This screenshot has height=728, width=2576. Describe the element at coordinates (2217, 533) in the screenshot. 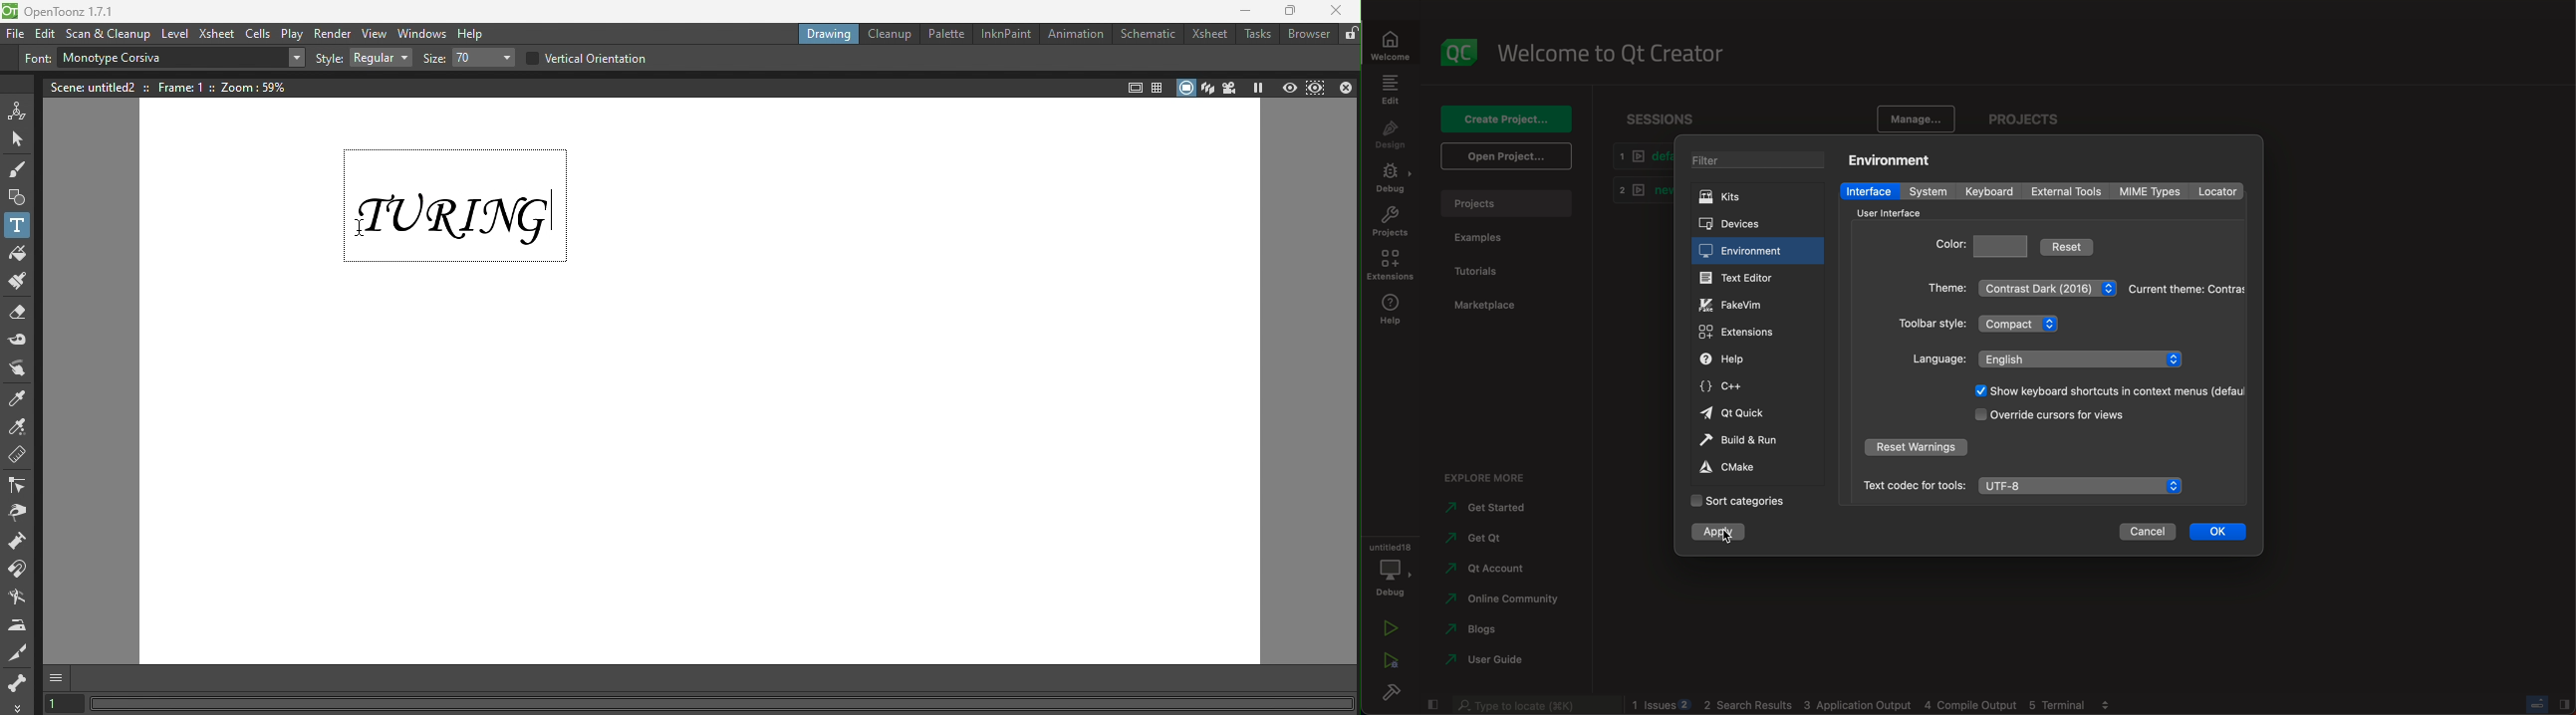

I see `ok` at that location.